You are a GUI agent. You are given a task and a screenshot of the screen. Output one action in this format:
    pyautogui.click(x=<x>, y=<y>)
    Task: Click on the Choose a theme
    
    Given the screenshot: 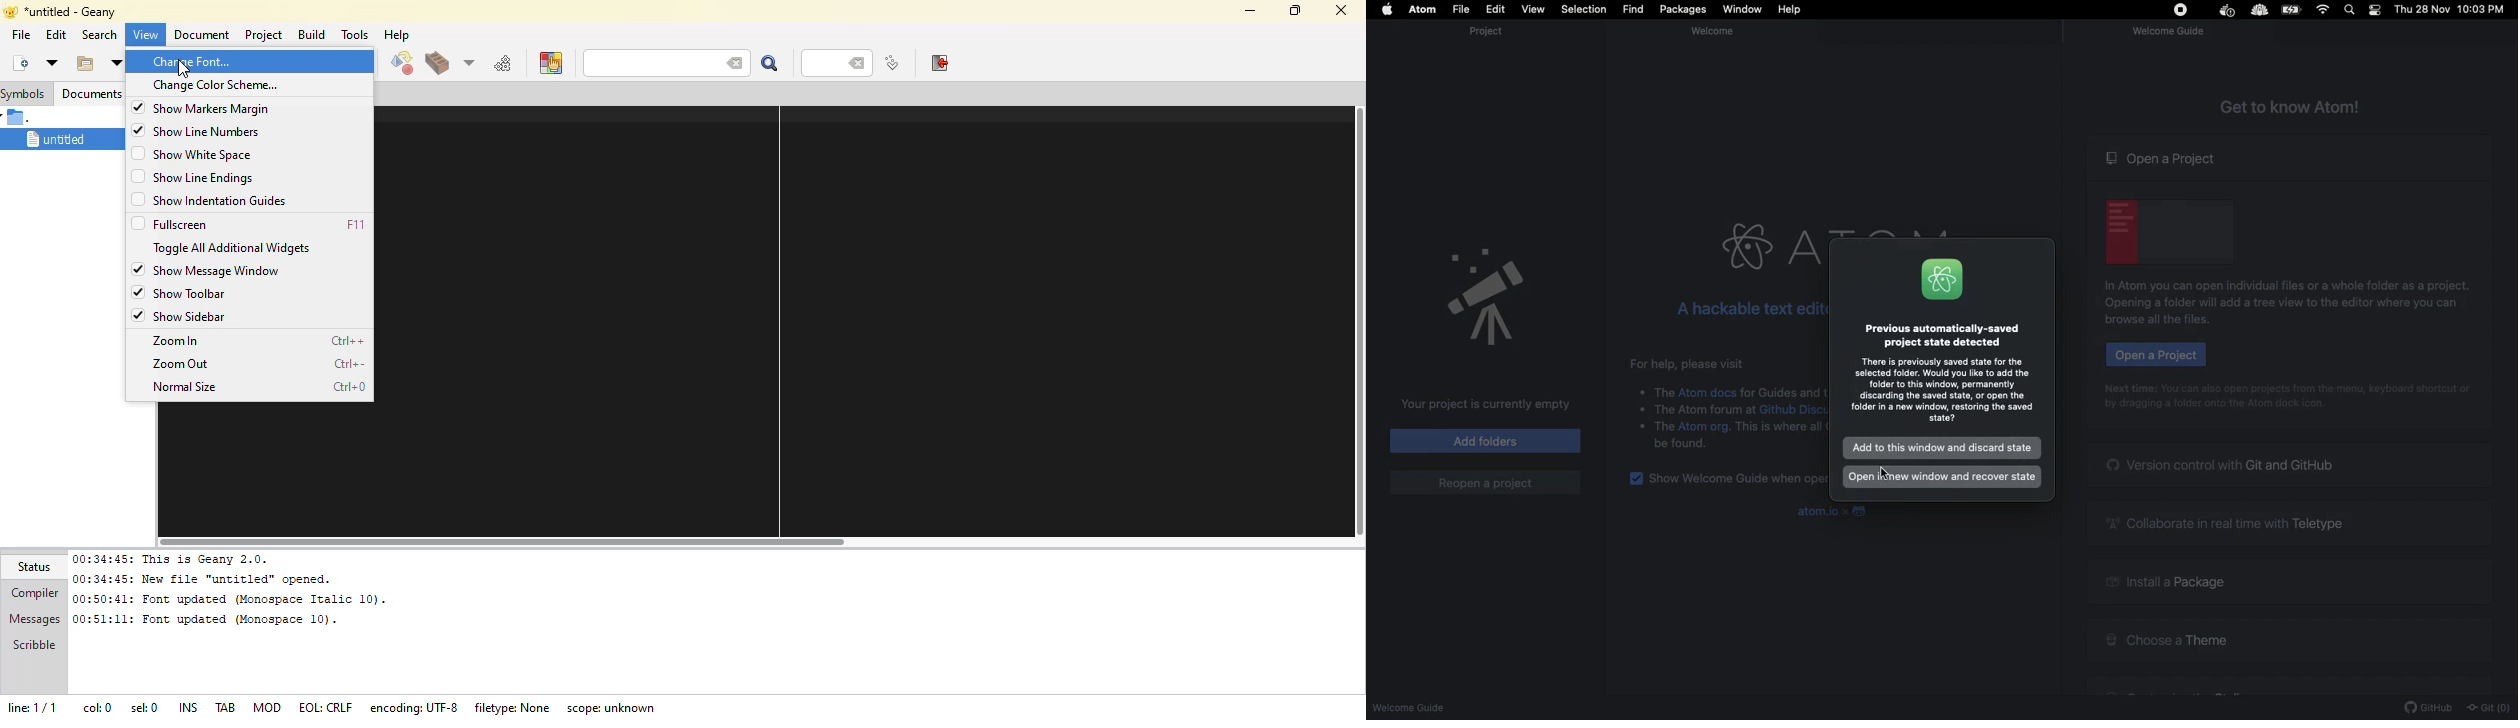 What is the action you would take?
    pyautogui.click(x=2166, y=638)
    